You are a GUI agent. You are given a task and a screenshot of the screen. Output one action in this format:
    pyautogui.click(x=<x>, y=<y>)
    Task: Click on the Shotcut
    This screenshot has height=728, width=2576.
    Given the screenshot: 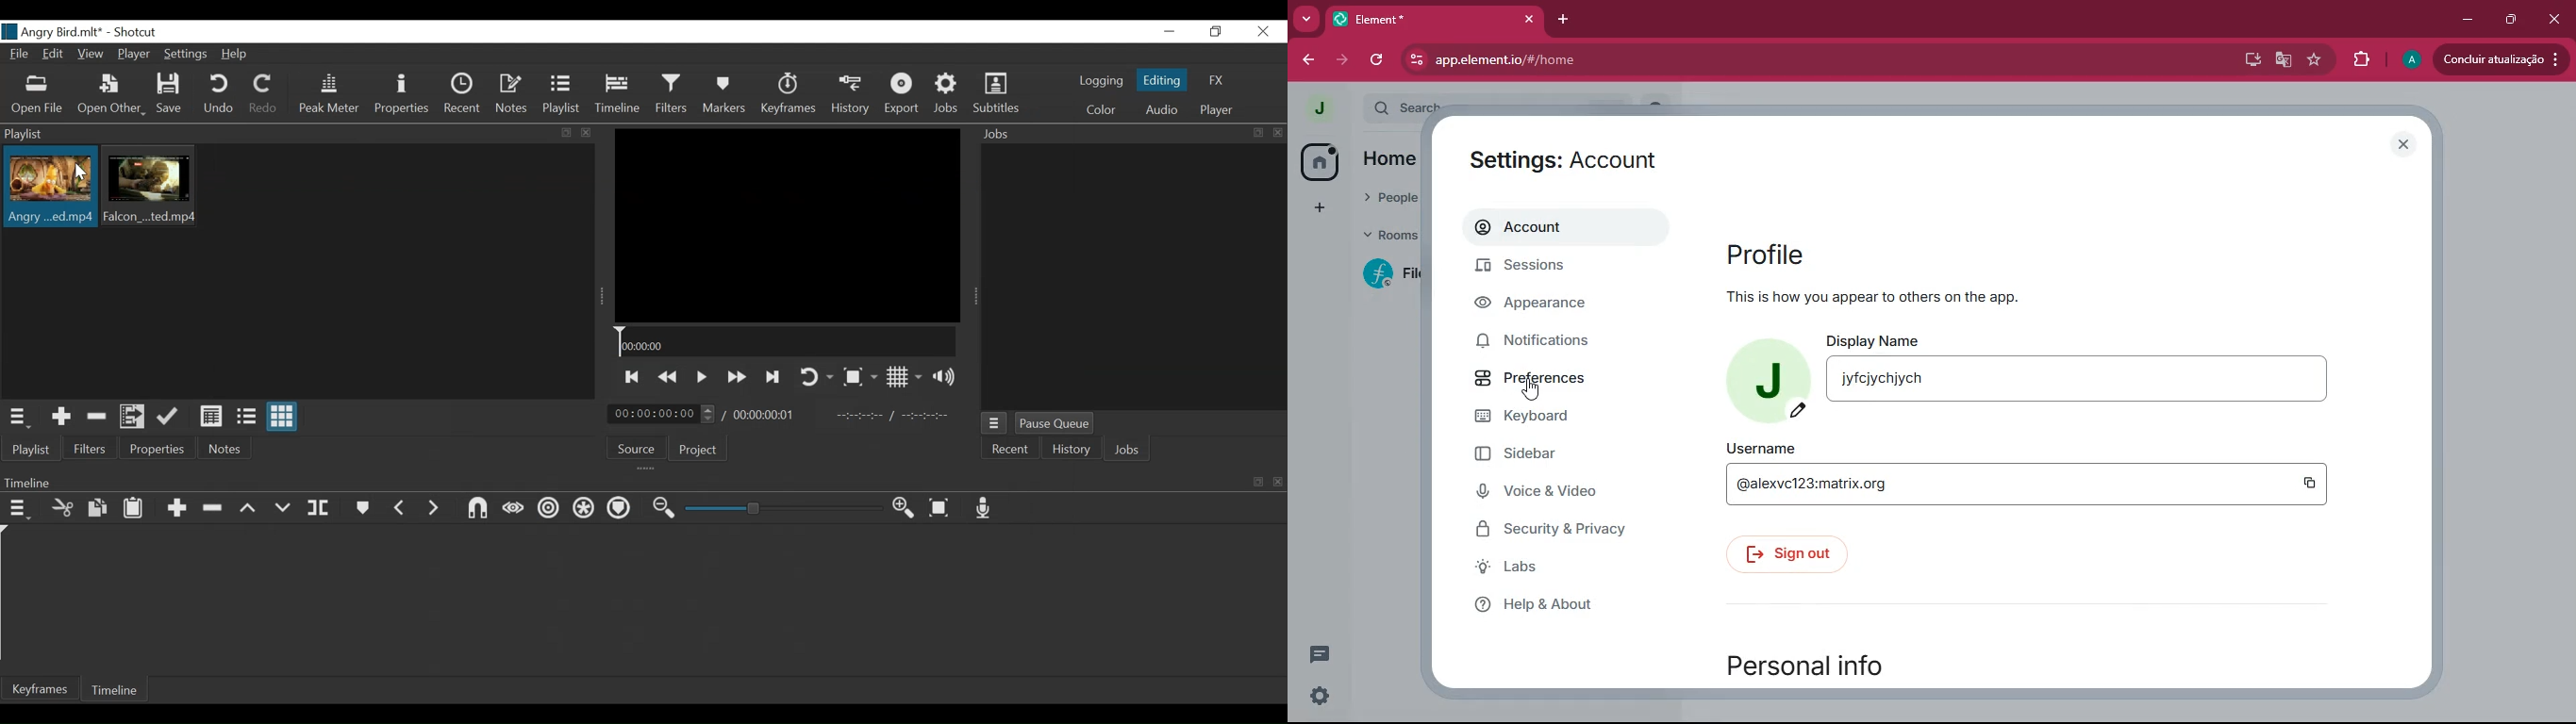 What is the action you would take?
    pyautogui.click(x=134, y=33)
    